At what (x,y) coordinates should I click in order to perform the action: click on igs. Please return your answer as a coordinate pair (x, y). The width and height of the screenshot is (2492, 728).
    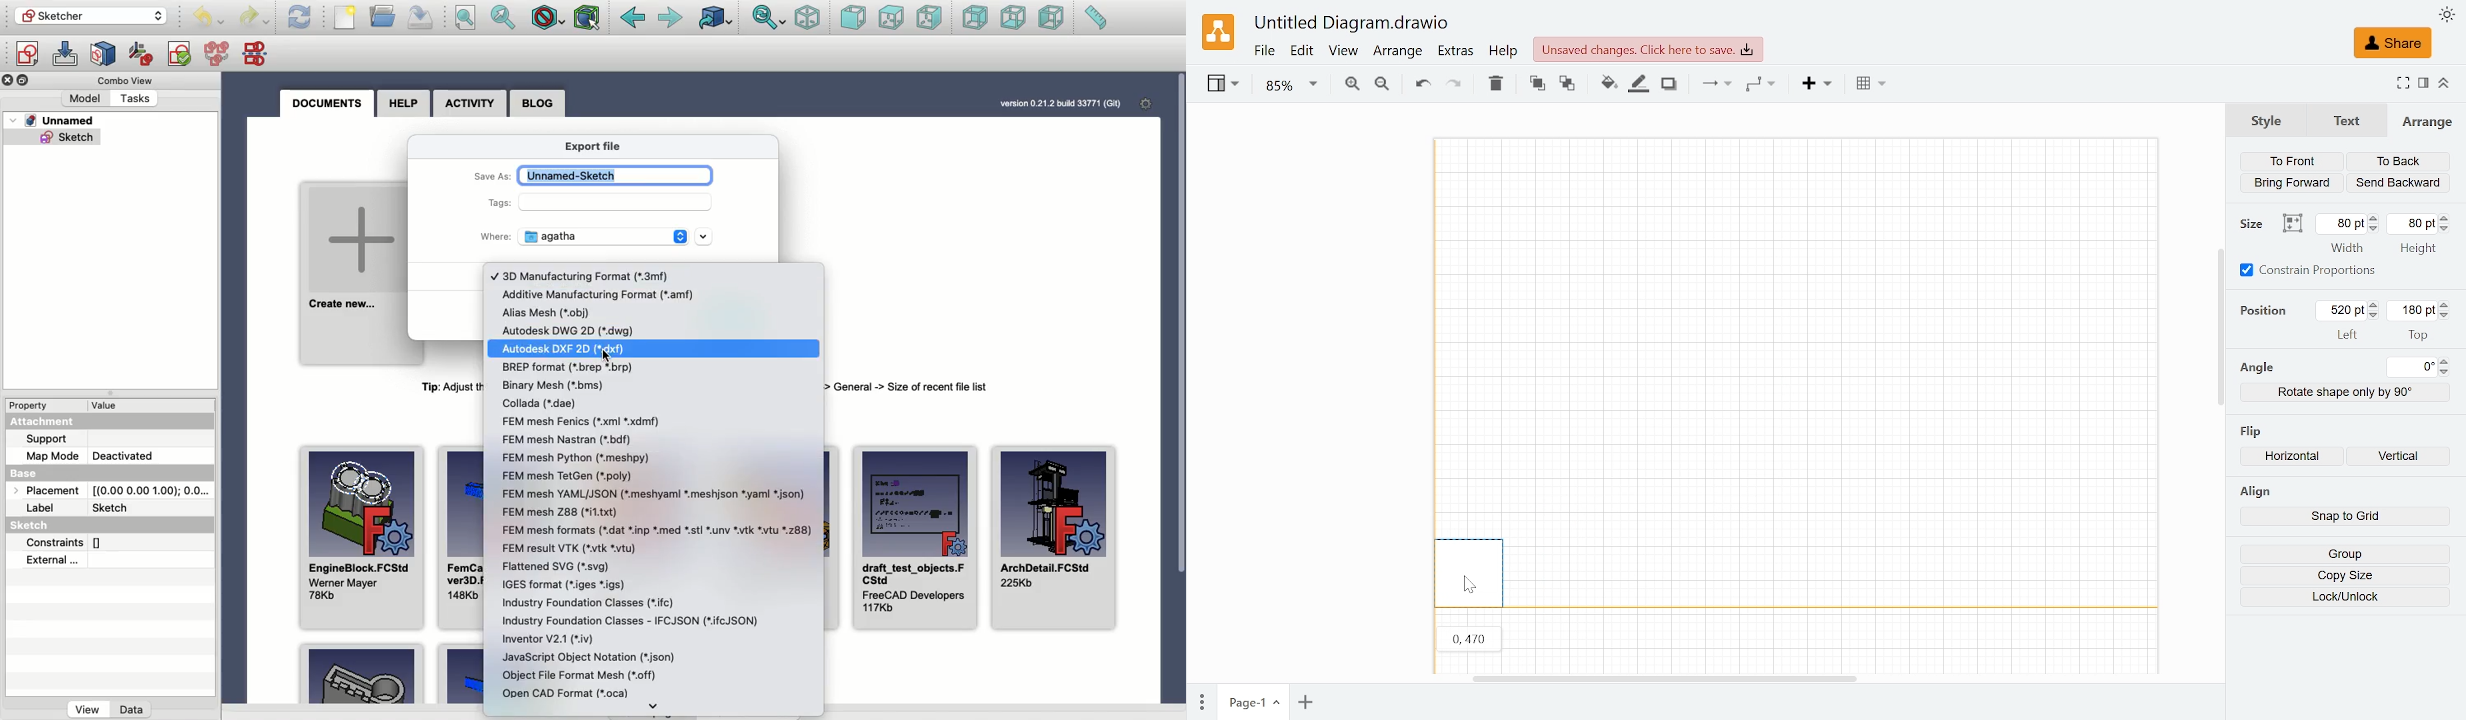
    Looking at the image, I should click on (562, 585).